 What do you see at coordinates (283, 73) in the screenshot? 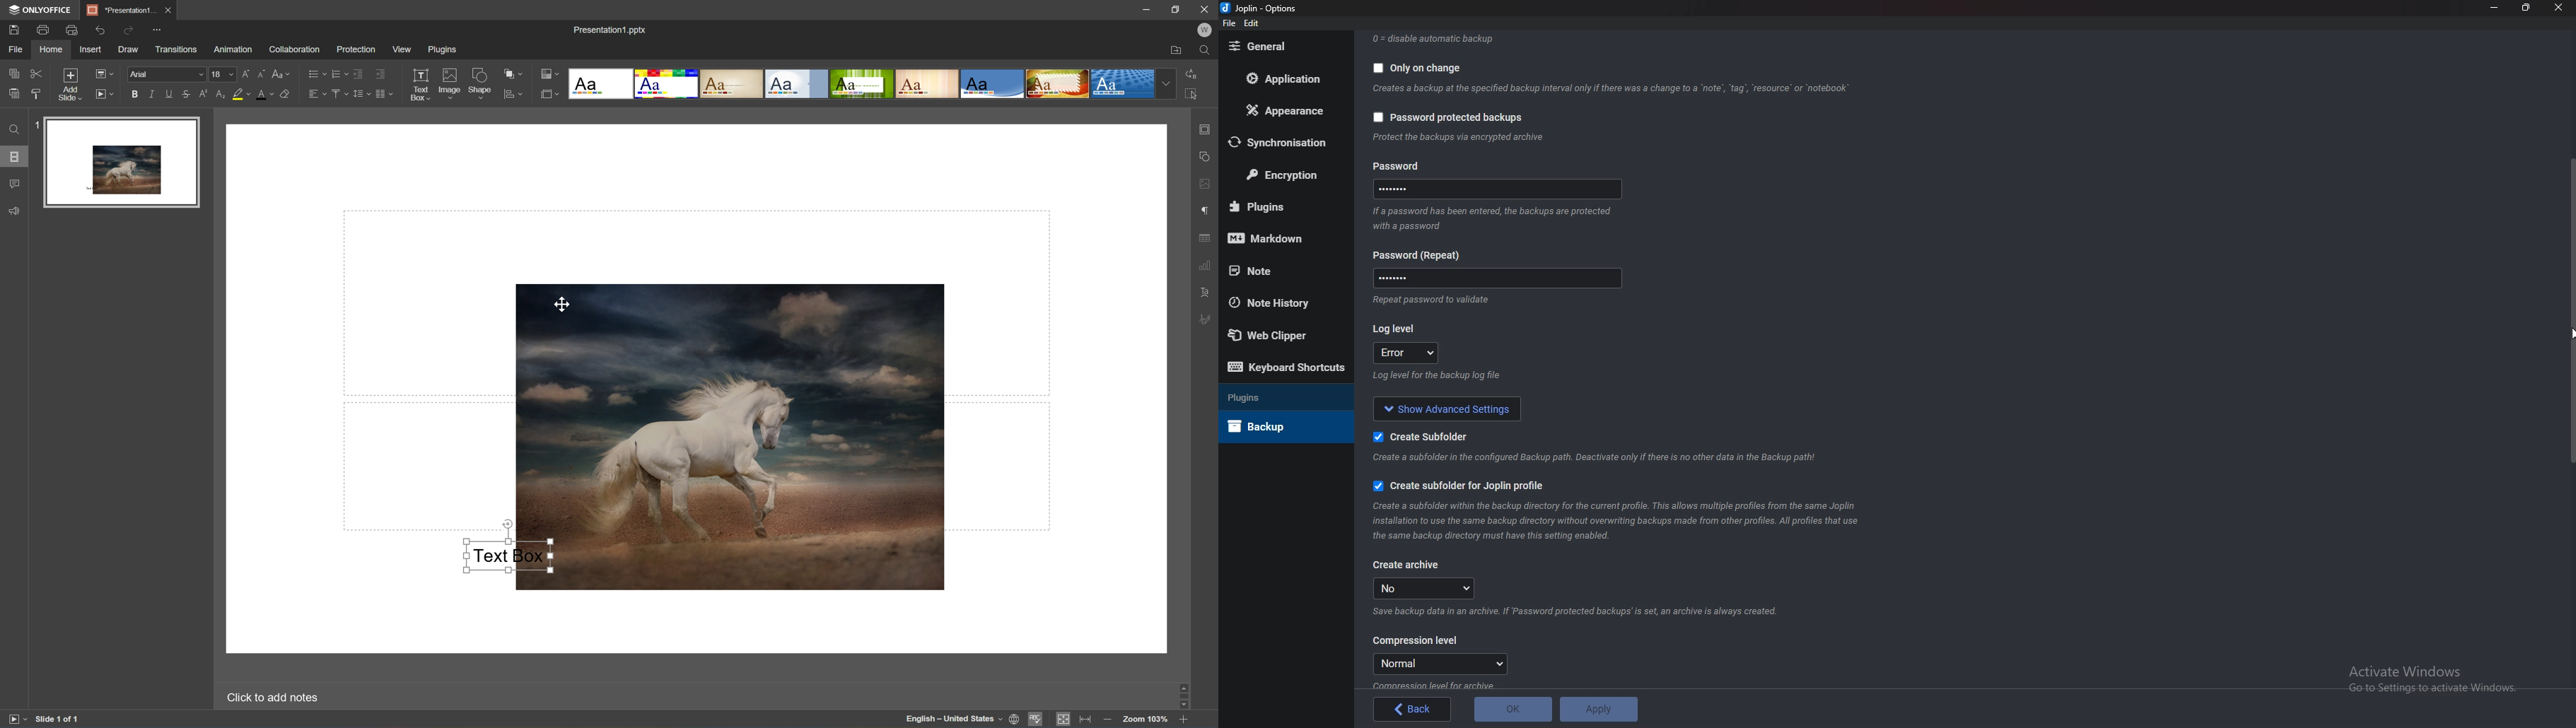
I see `Change case` at bounding box center [283, 73].